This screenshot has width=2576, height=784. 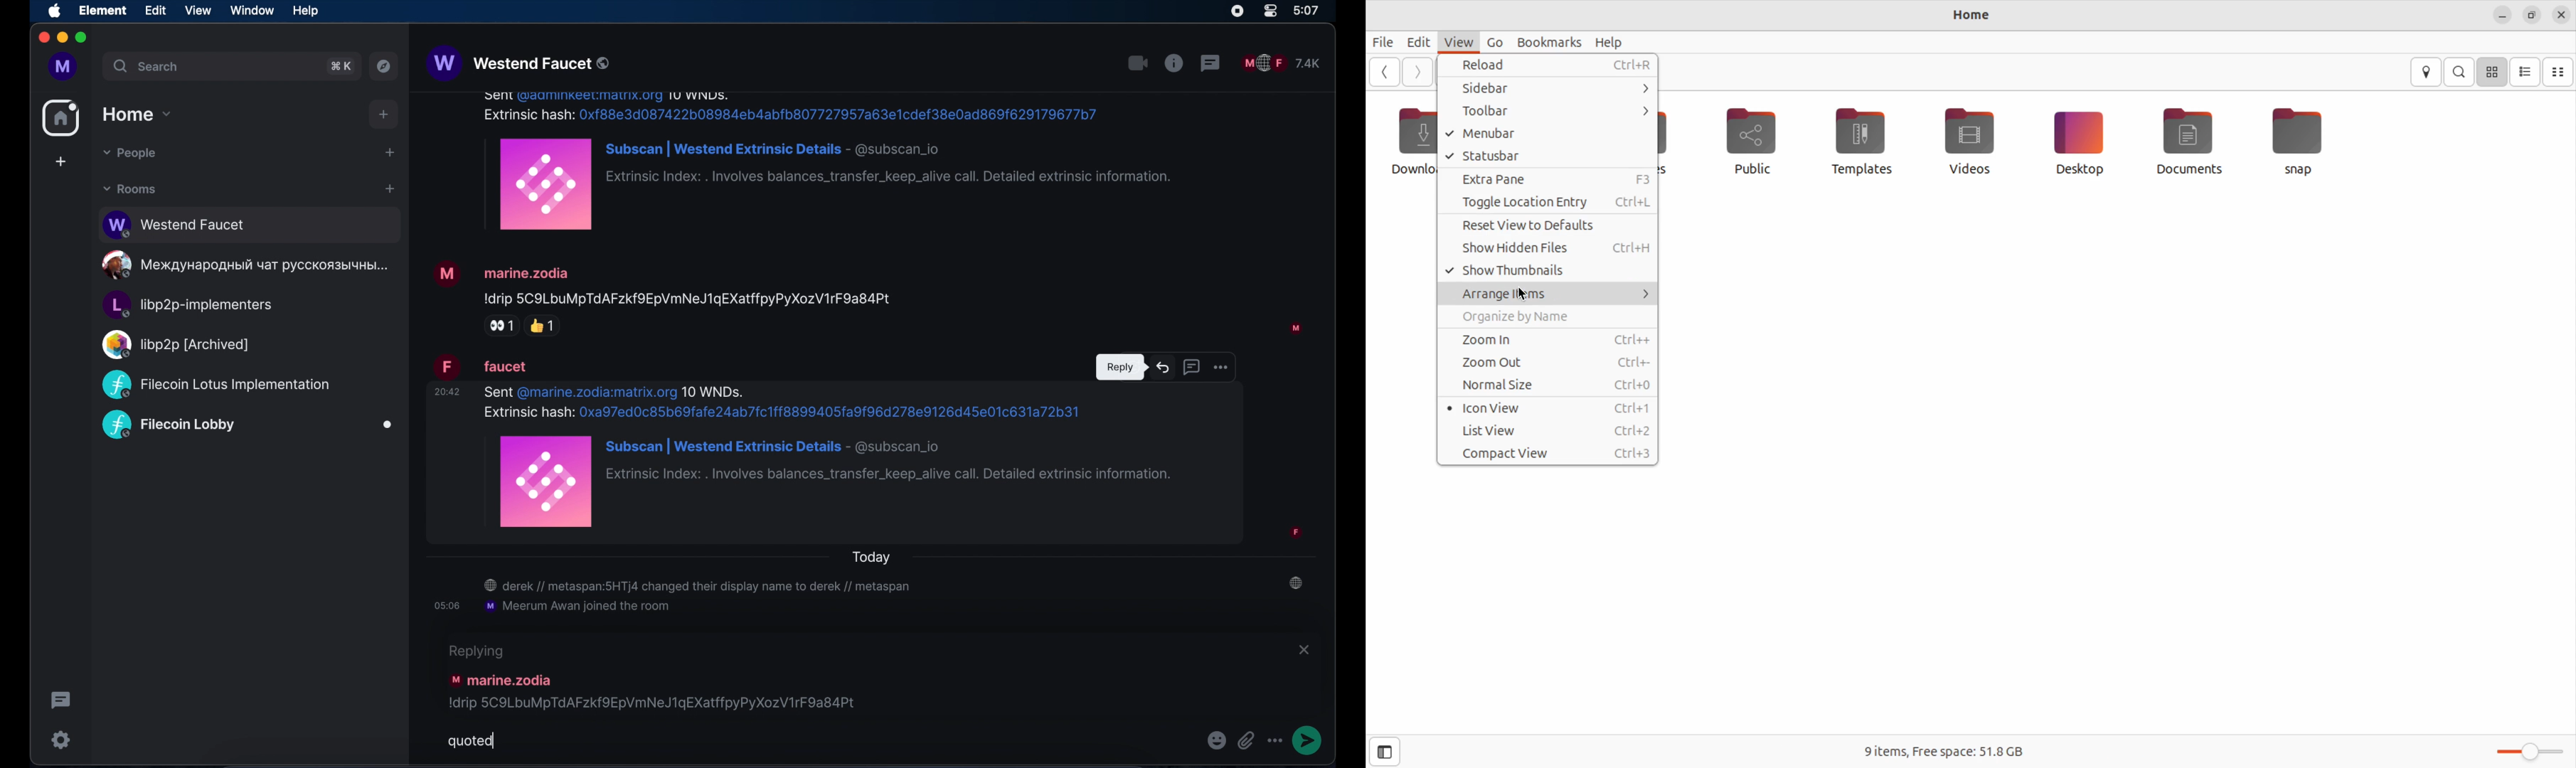 What do you see at coordinates (1383, 72) in the screenshot?
I see `Go back` at bounding box center [1383, 72].